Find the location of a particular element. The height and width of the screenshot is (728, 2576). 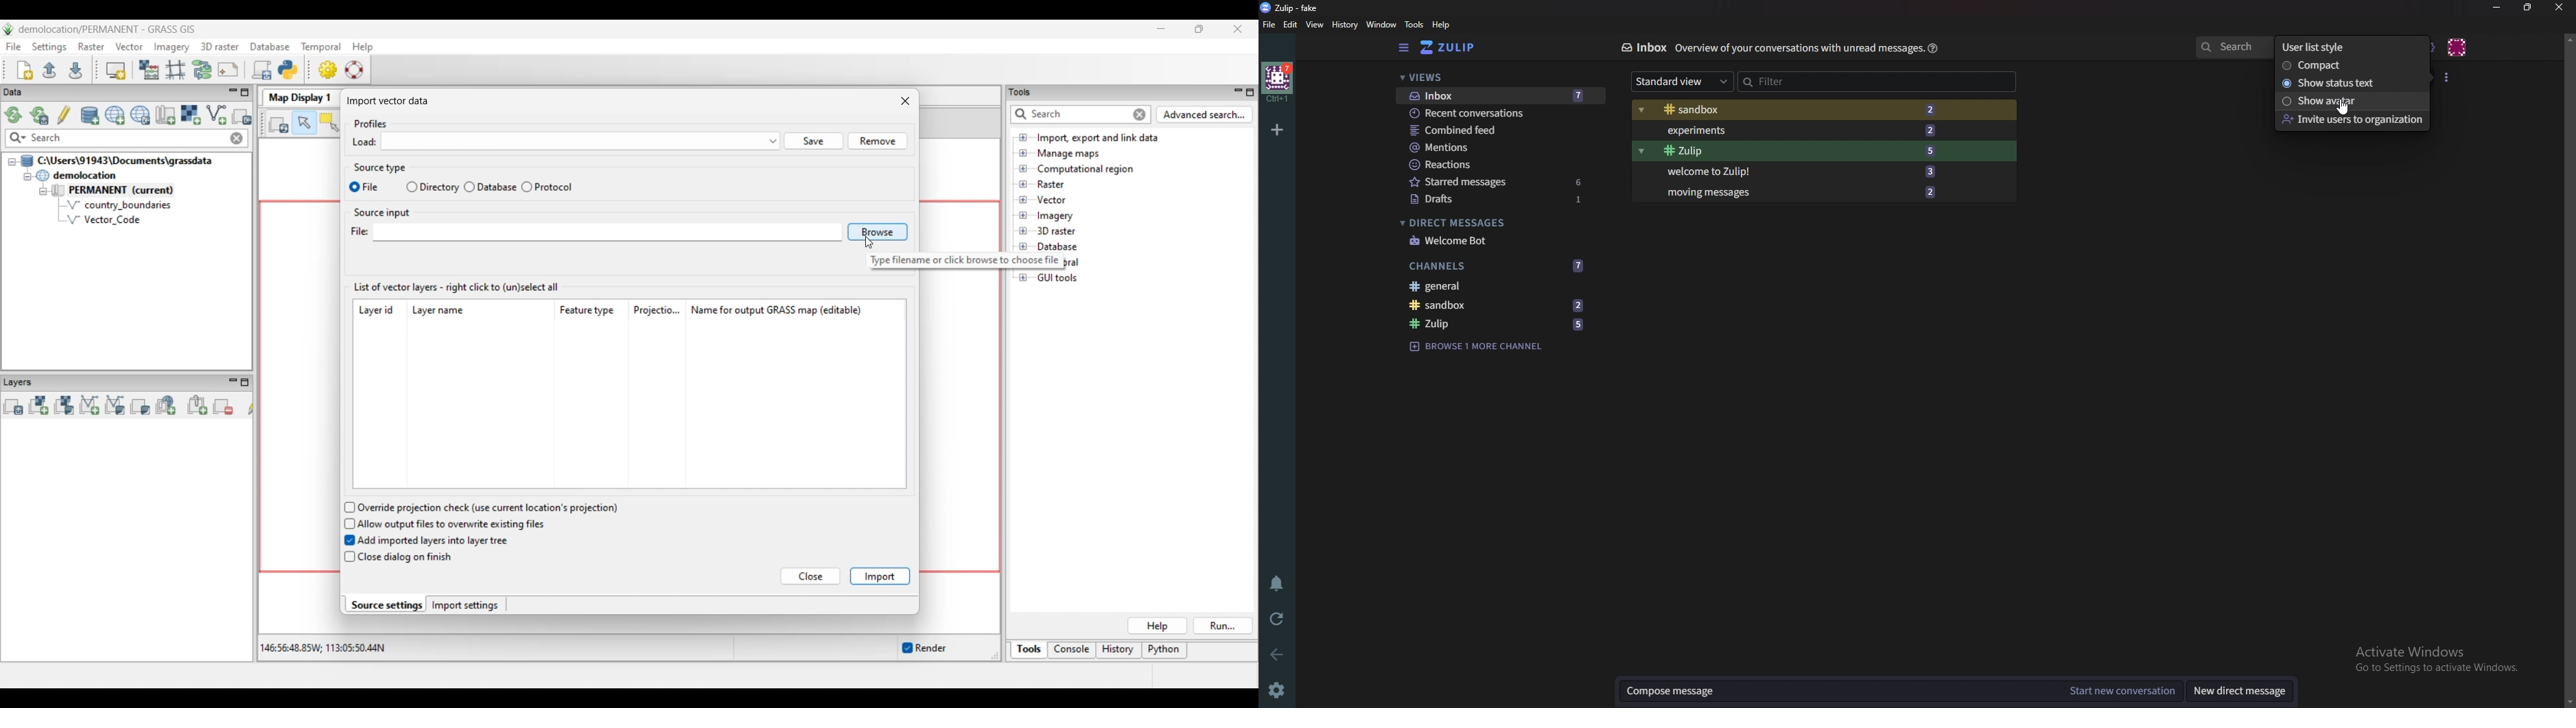

Invite user to organization is located at coordinates (2352, 120).